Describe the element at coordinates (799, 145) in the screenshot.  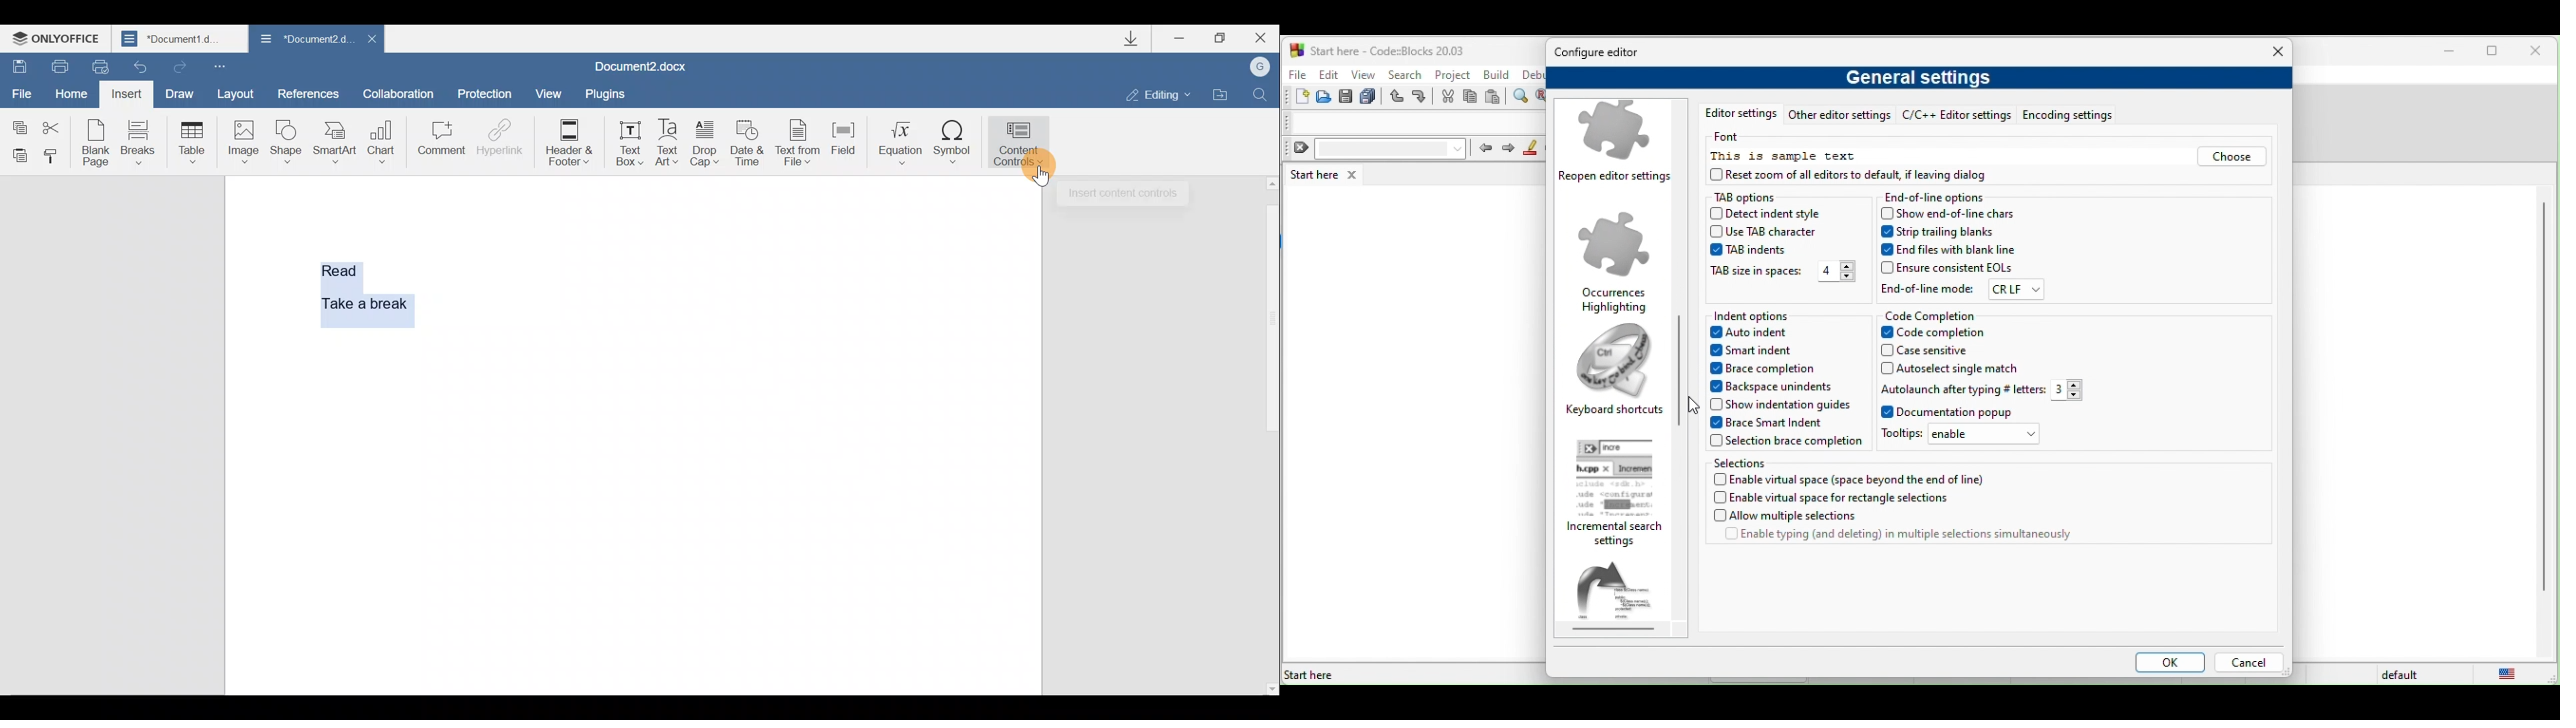
I see `Text from file` at that location.